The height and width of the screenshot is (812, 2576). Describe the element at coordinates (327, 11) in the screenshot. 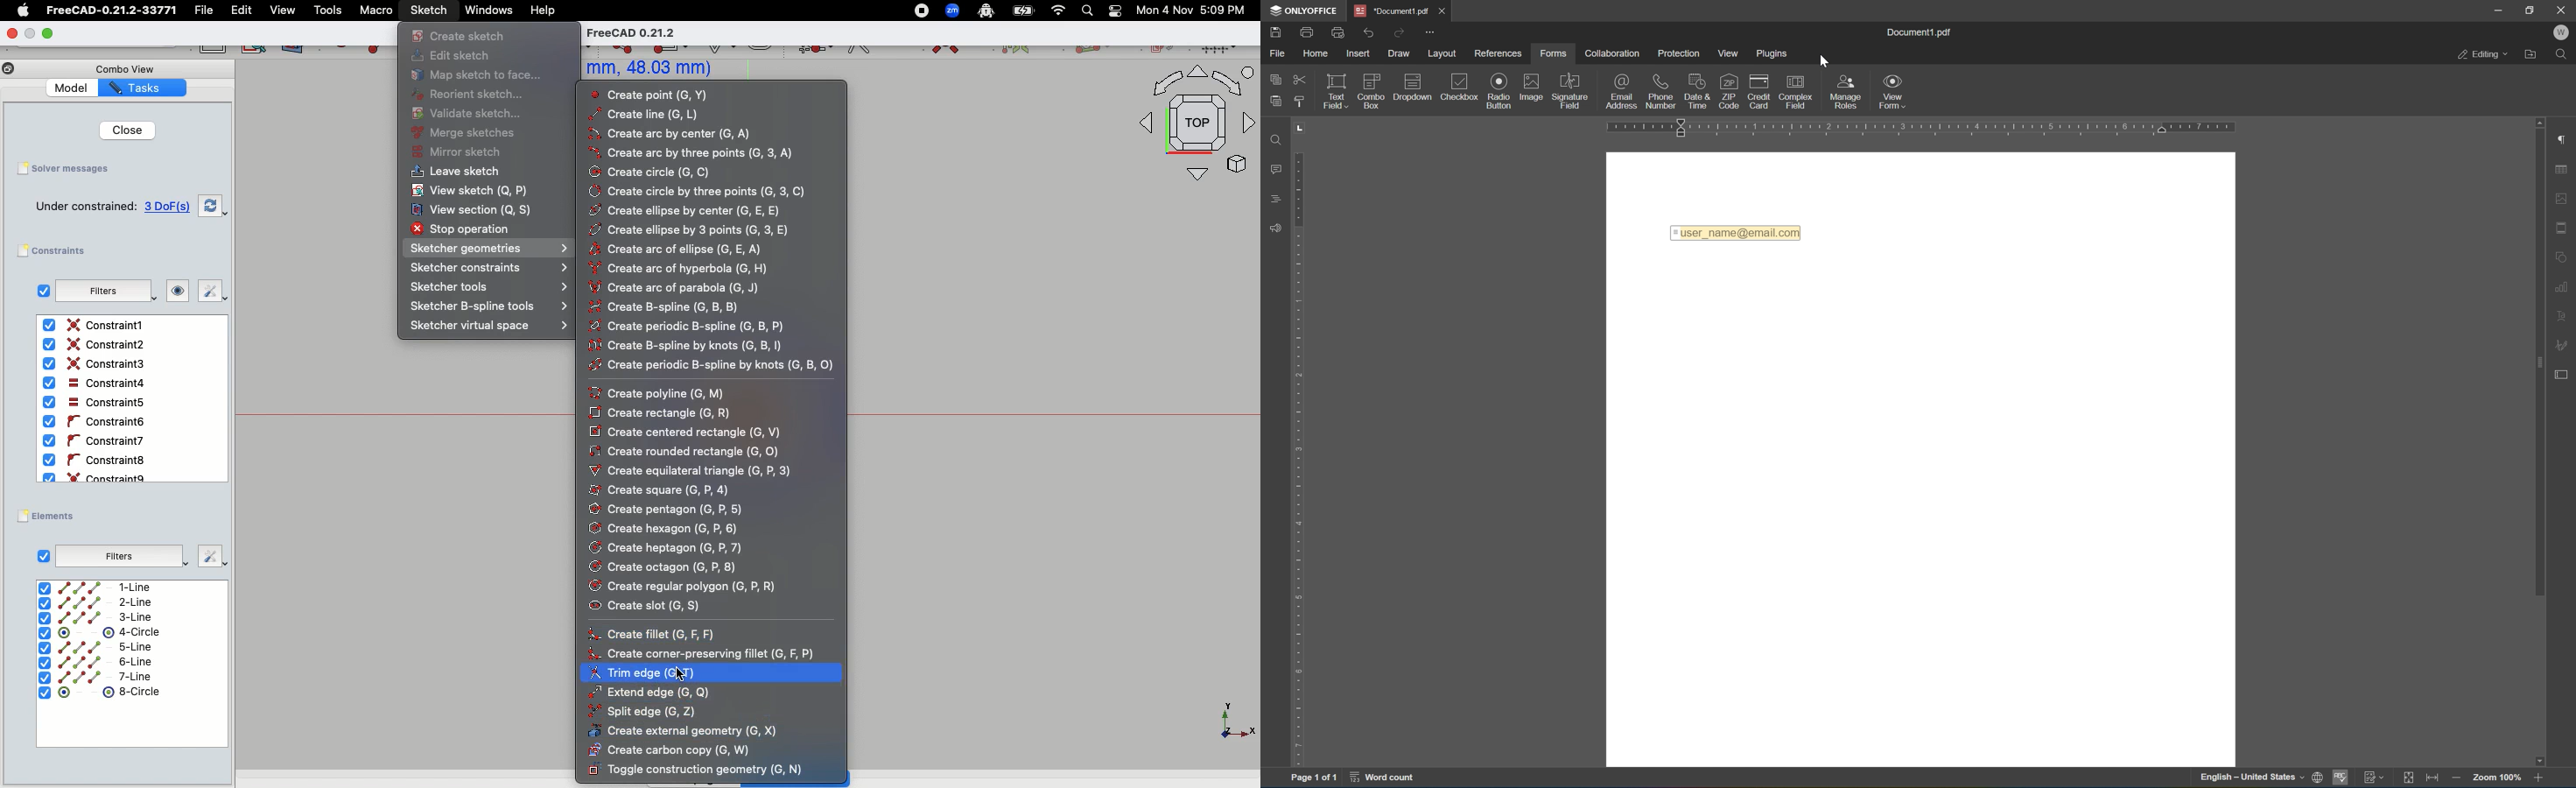

I see `Tools` at that location.